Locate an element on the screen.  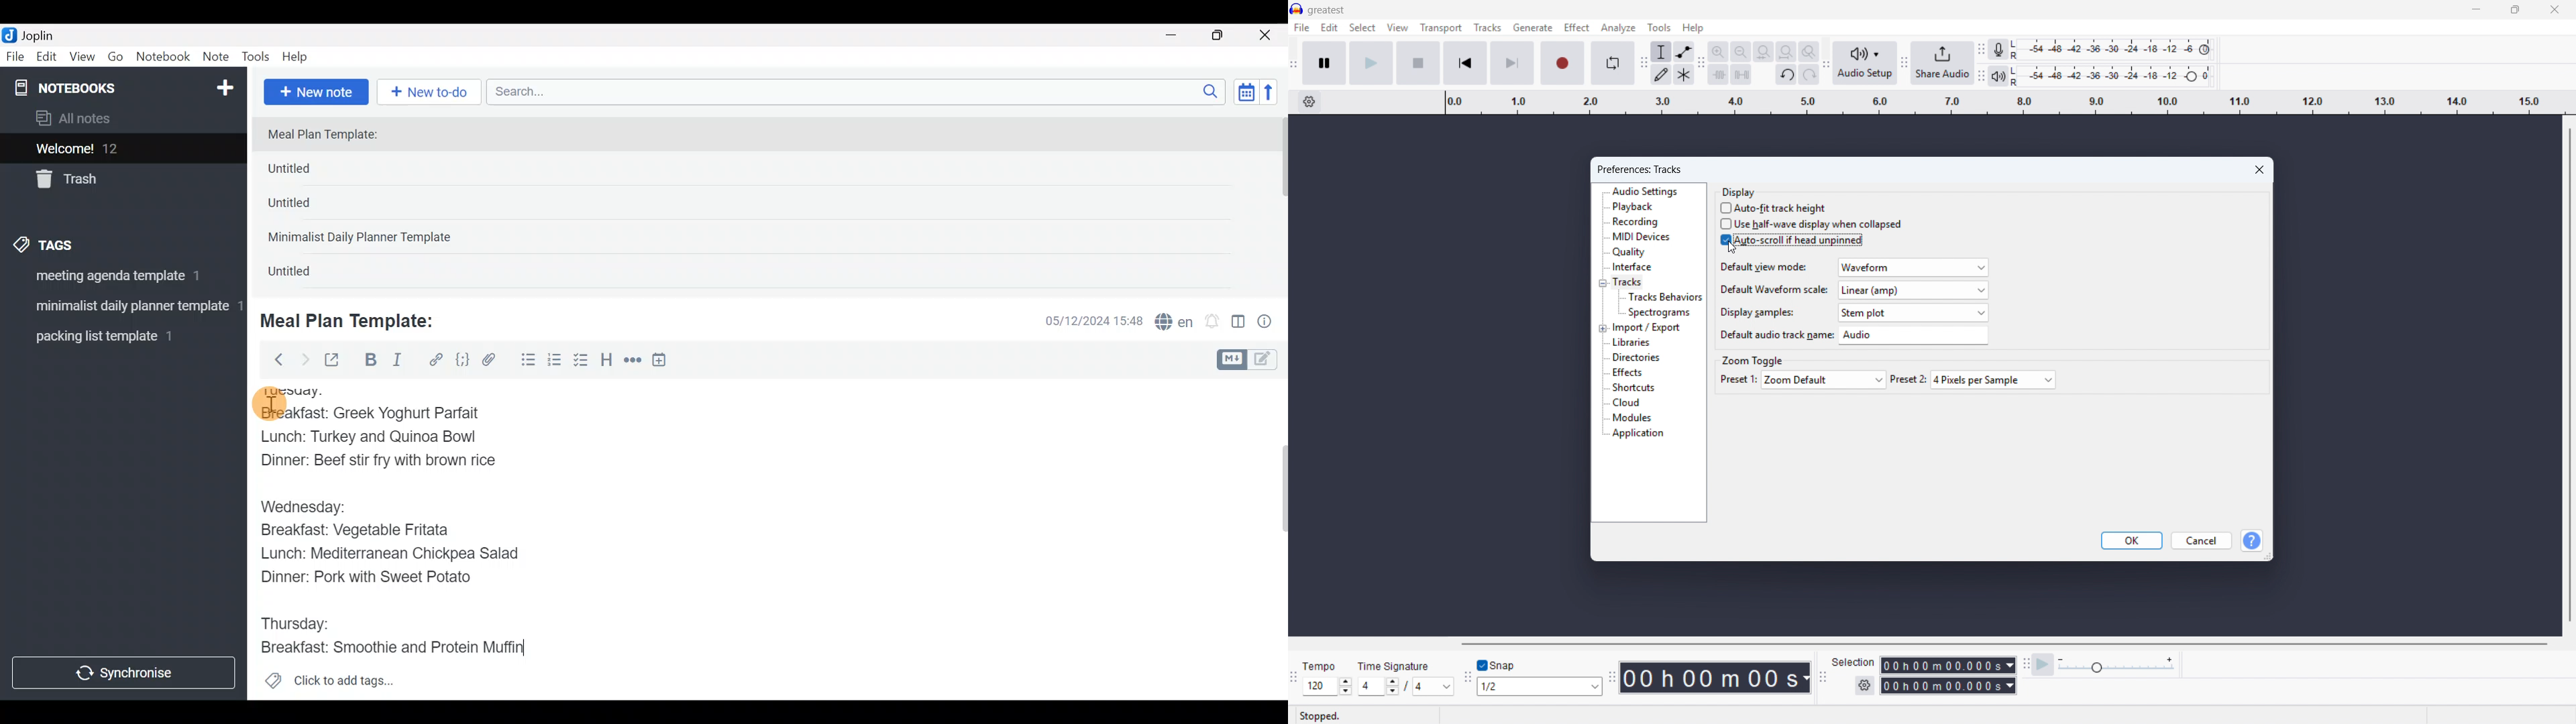
Dinner: Beef stir fry with brown rice is located at coordinates (376, 465).